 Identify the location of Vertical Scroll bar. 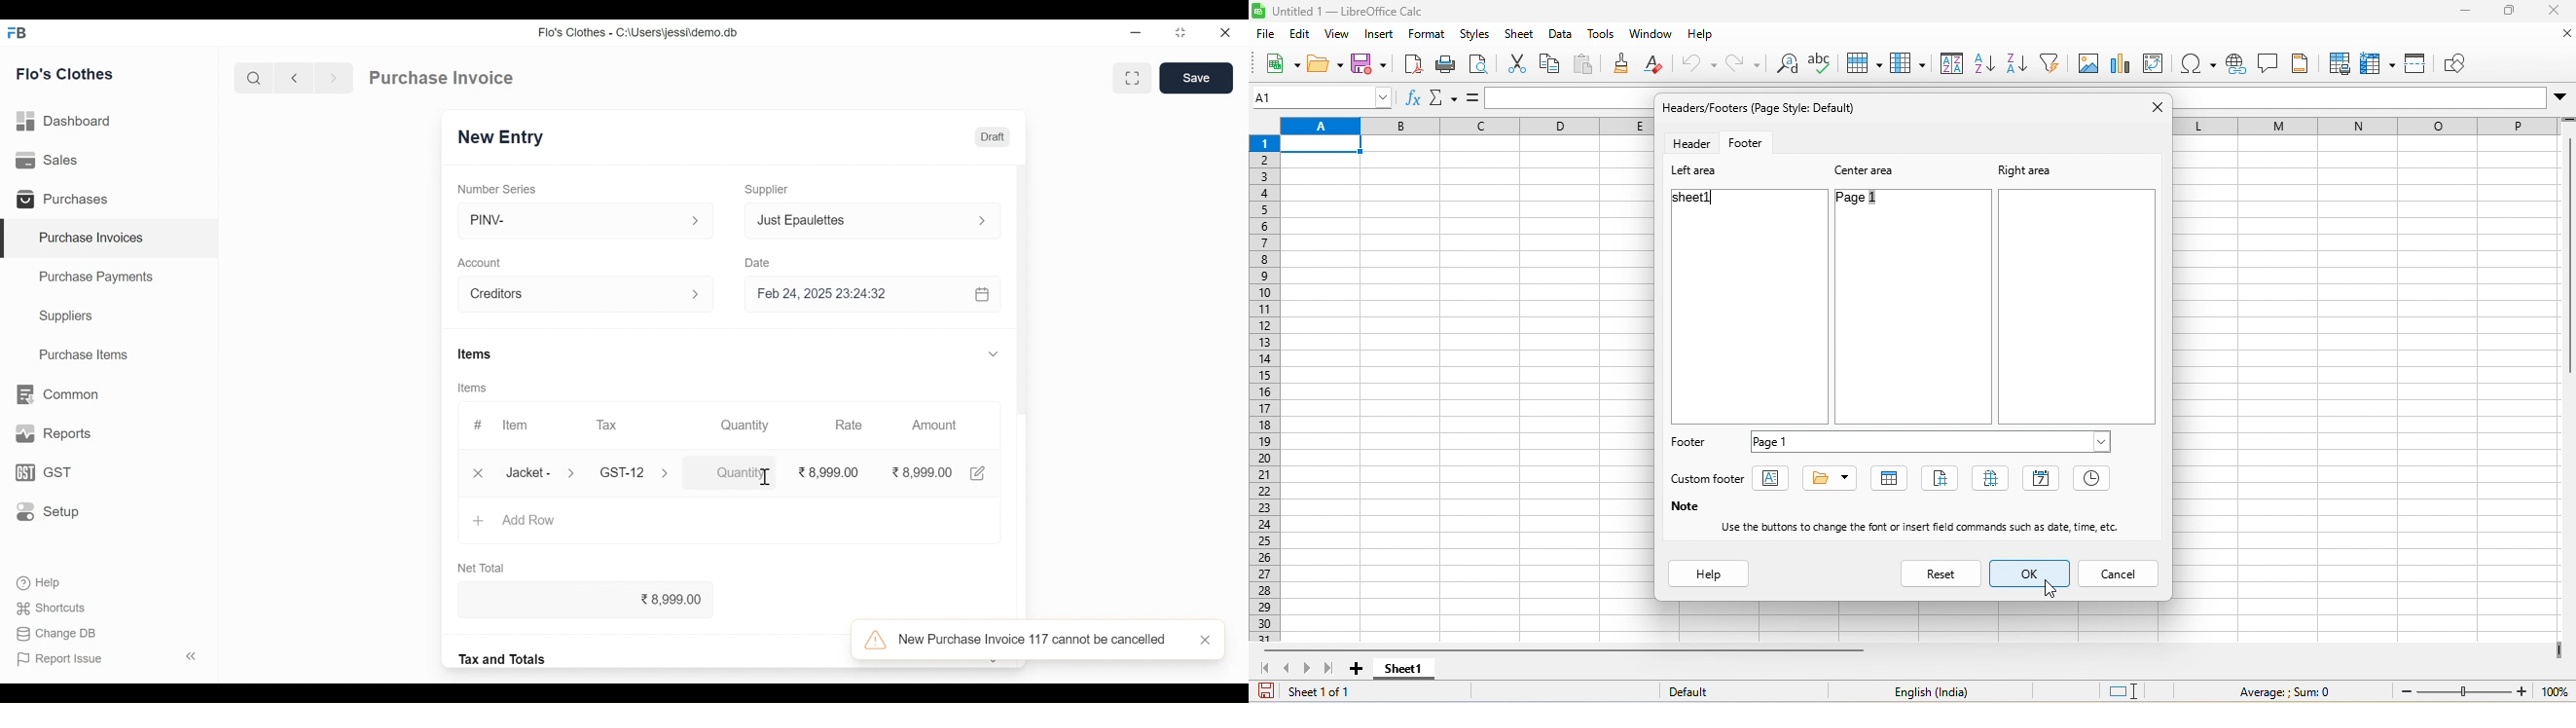
(1027, 357).